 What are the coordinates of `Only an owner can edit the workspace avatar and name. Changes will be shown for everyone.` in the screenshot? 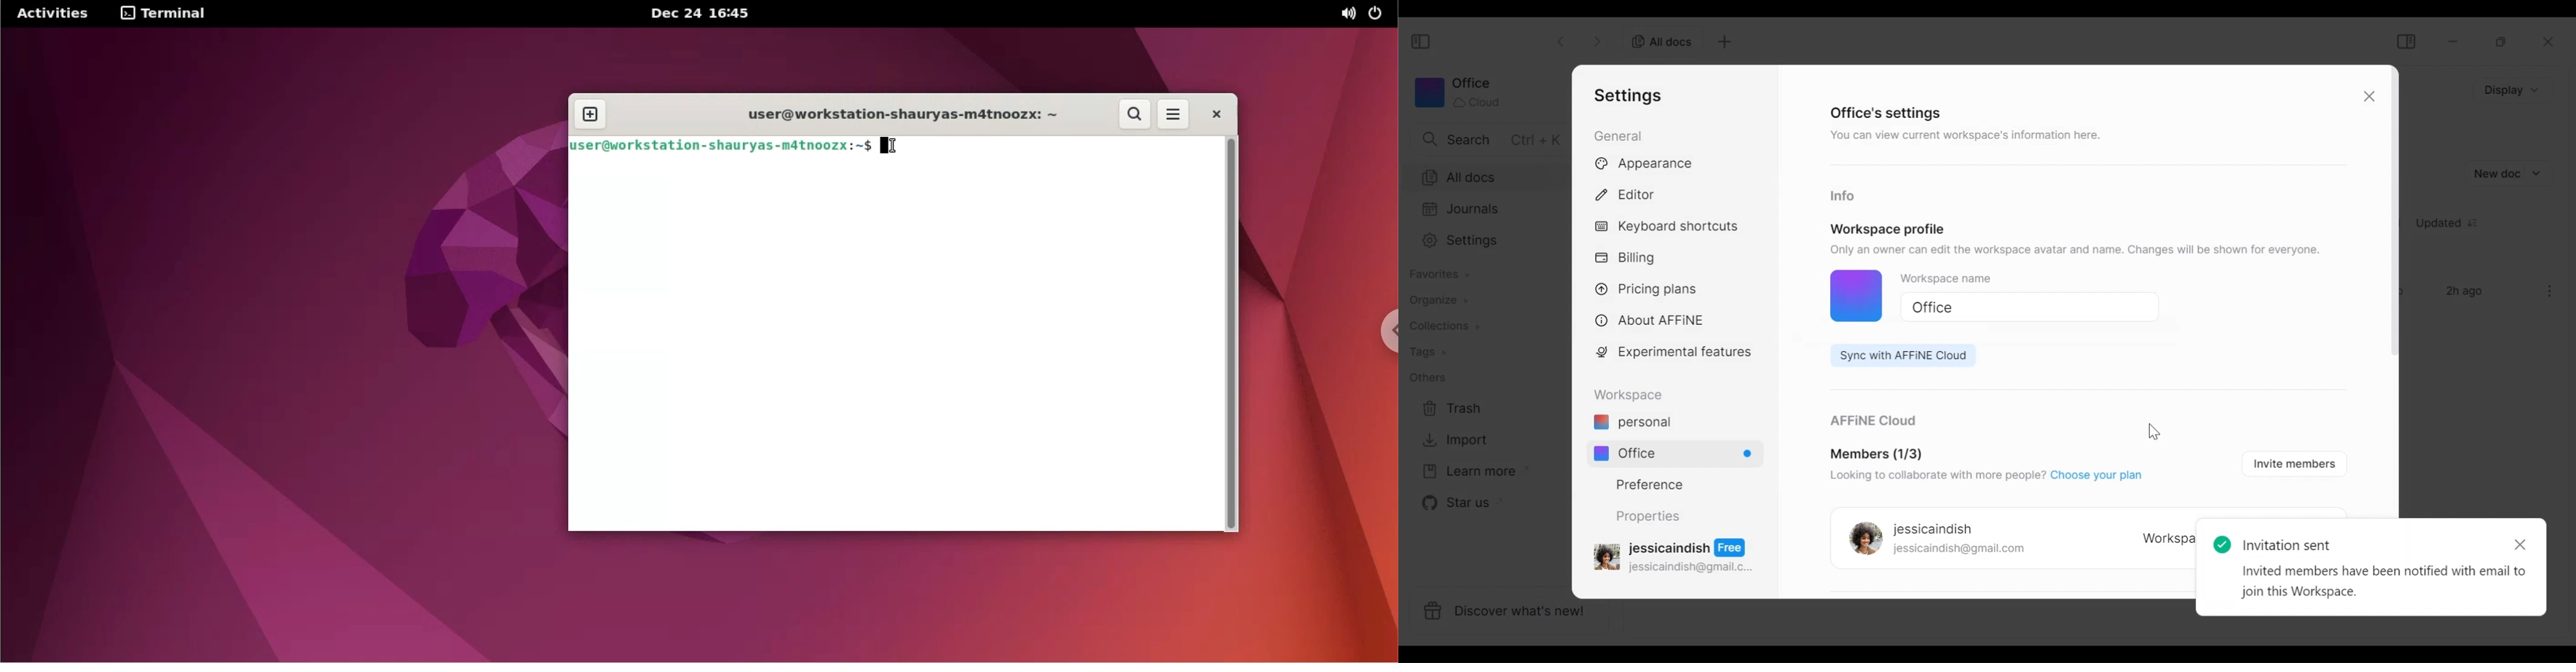 It's located at (2078, 250).